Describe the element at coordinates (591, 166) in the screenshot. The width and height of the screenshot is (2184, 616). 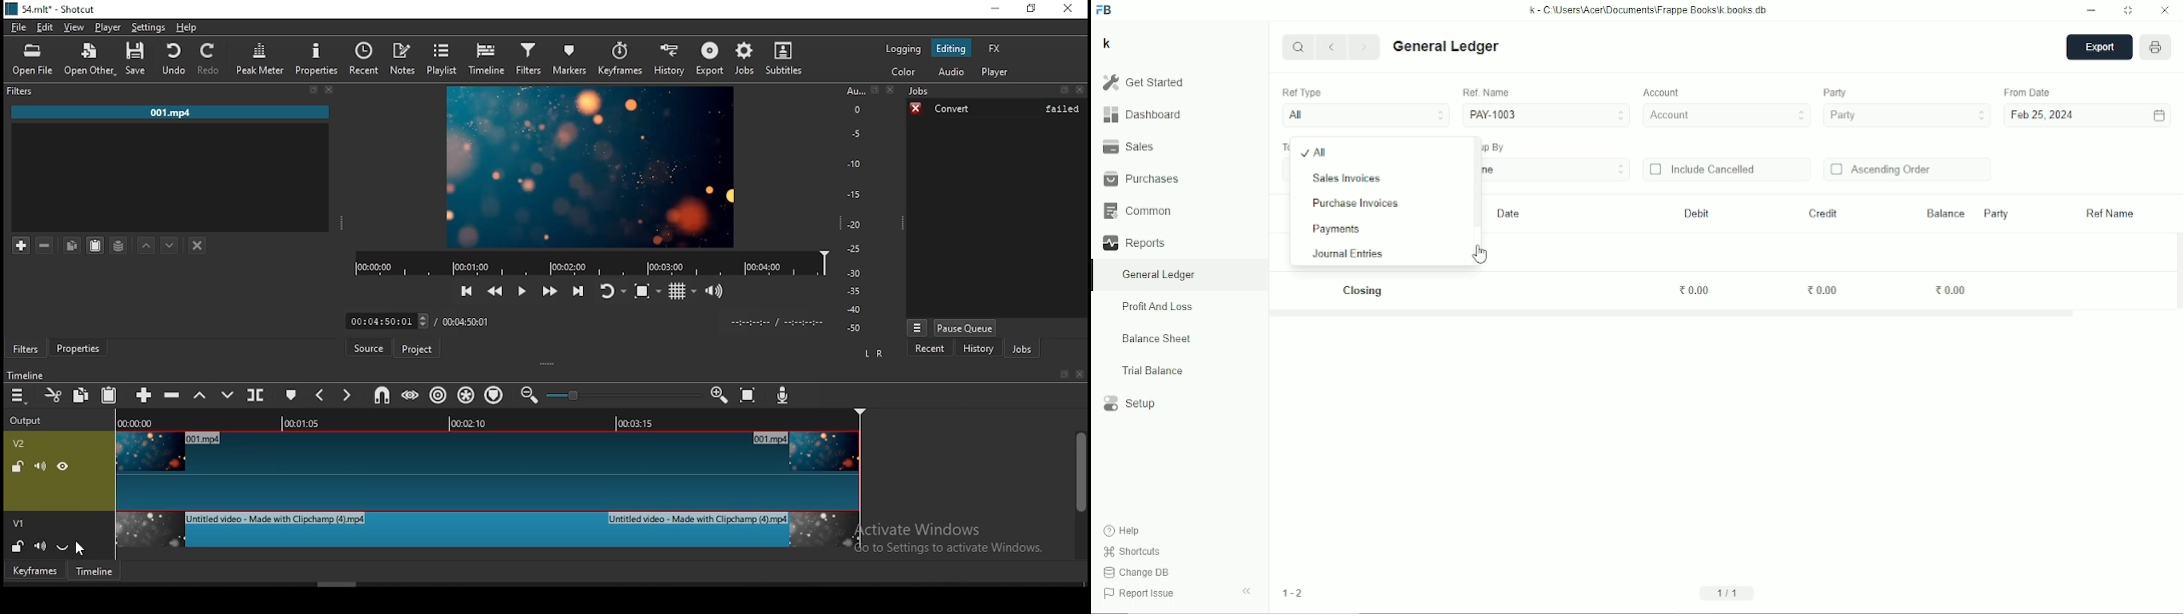
I see `video` at that location.